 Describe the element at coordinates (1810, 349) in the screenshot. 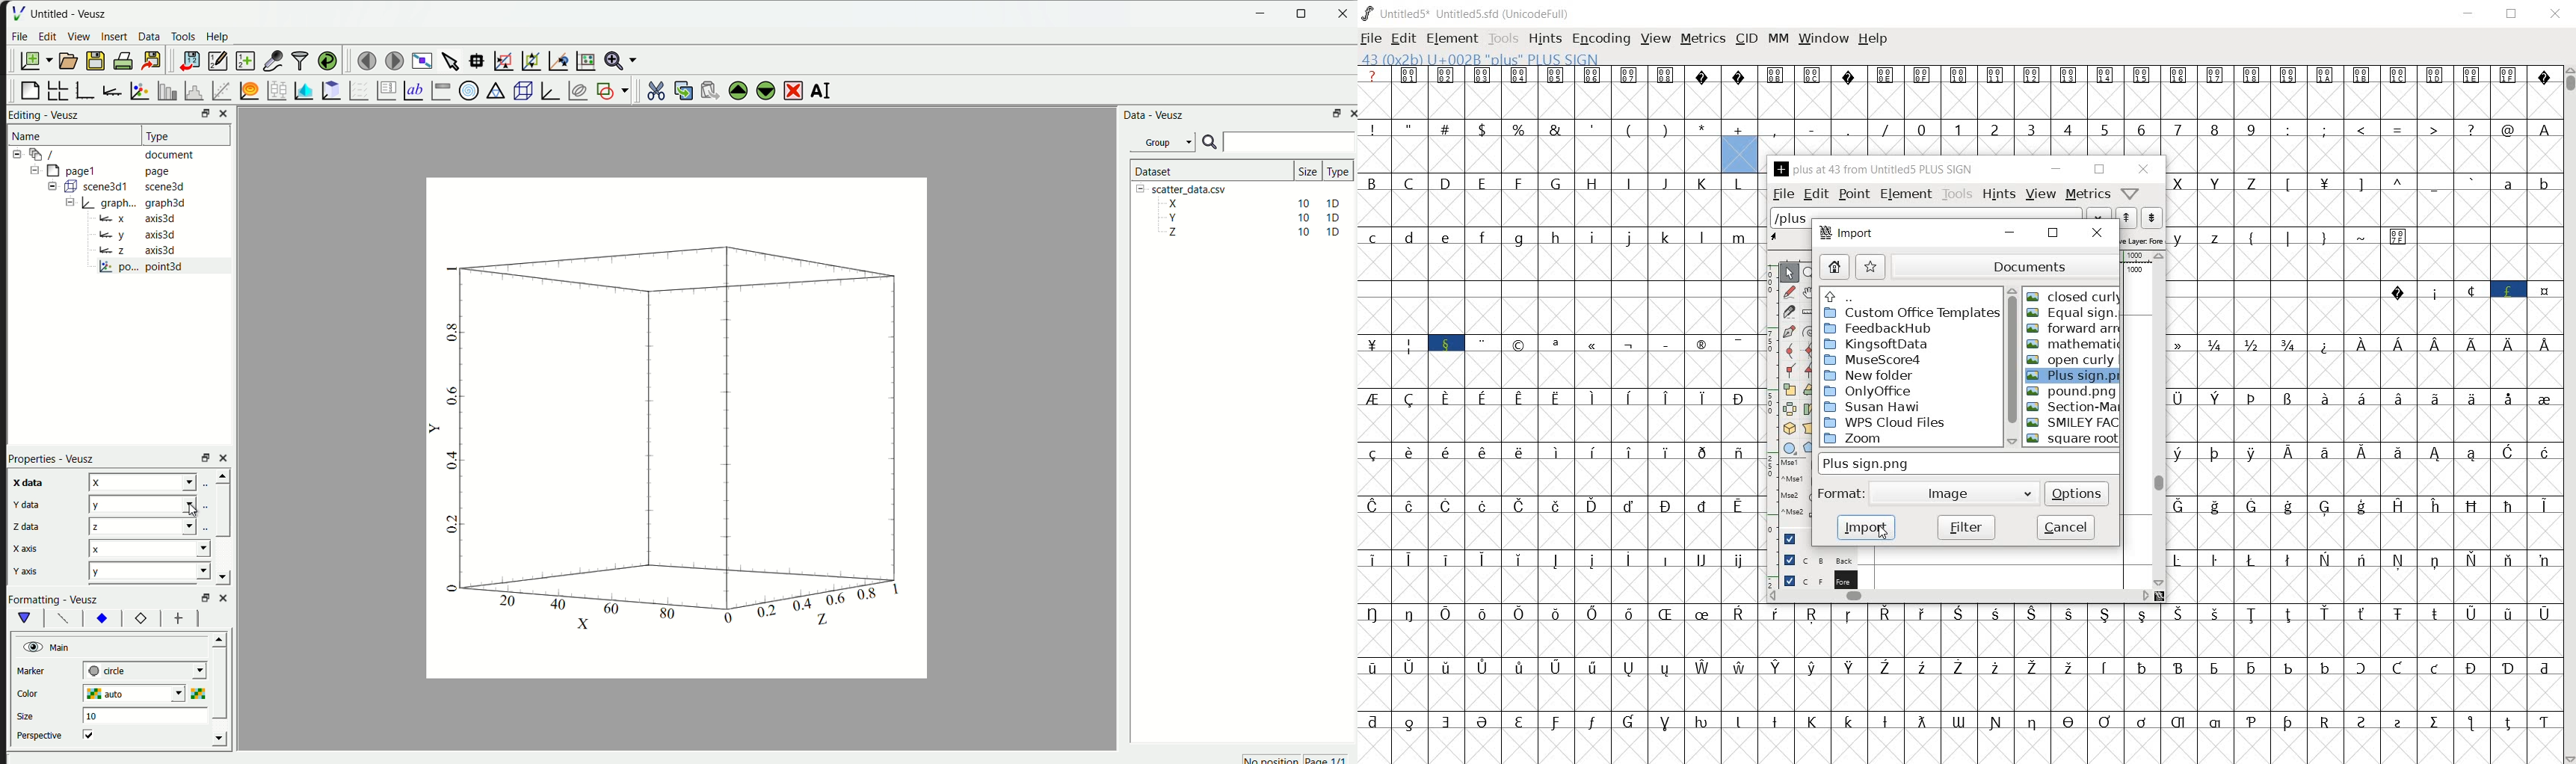

I see `add a curve point always either horizontal or vertical` at that location.